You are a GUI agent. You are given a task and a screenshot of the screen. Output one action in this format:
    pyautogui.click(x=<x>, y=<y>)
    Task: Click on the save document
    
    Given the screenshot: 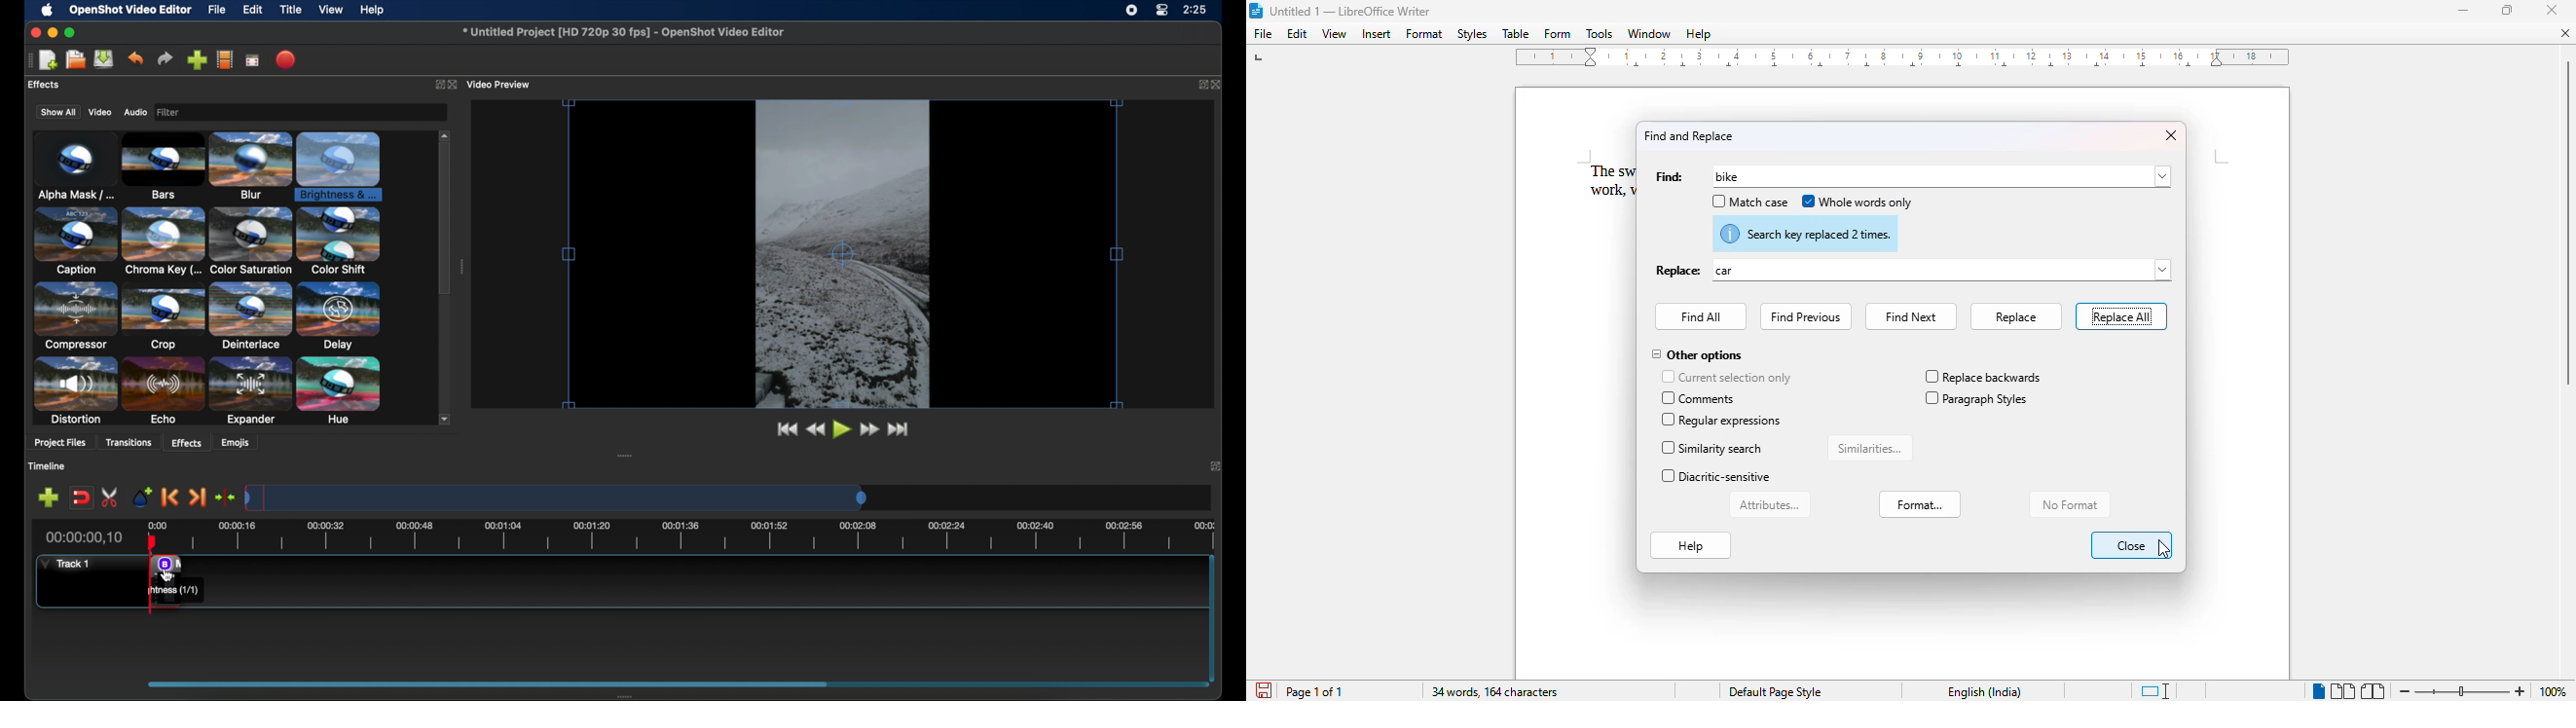 What is the action you would take?
    pyautogui.click(x=1262, y=690)
    